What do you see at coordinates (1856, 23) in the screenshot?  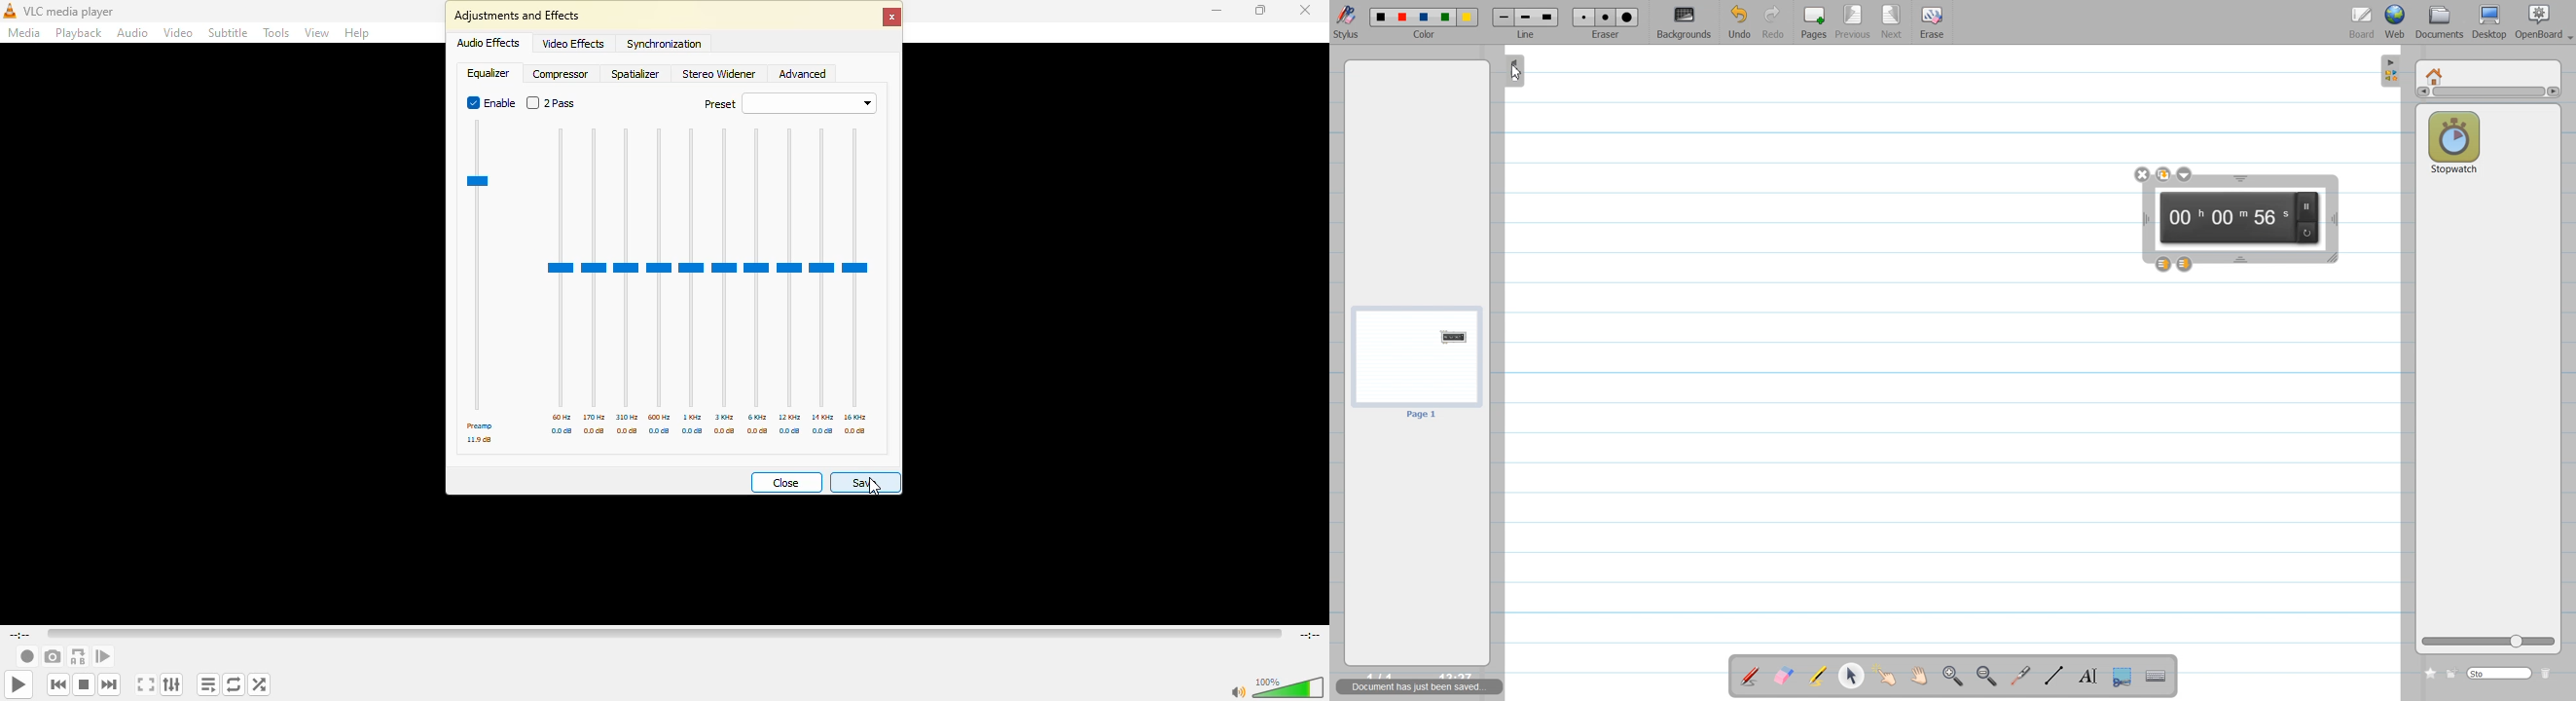 I see `Previous` at bounding box center [1856, 23].